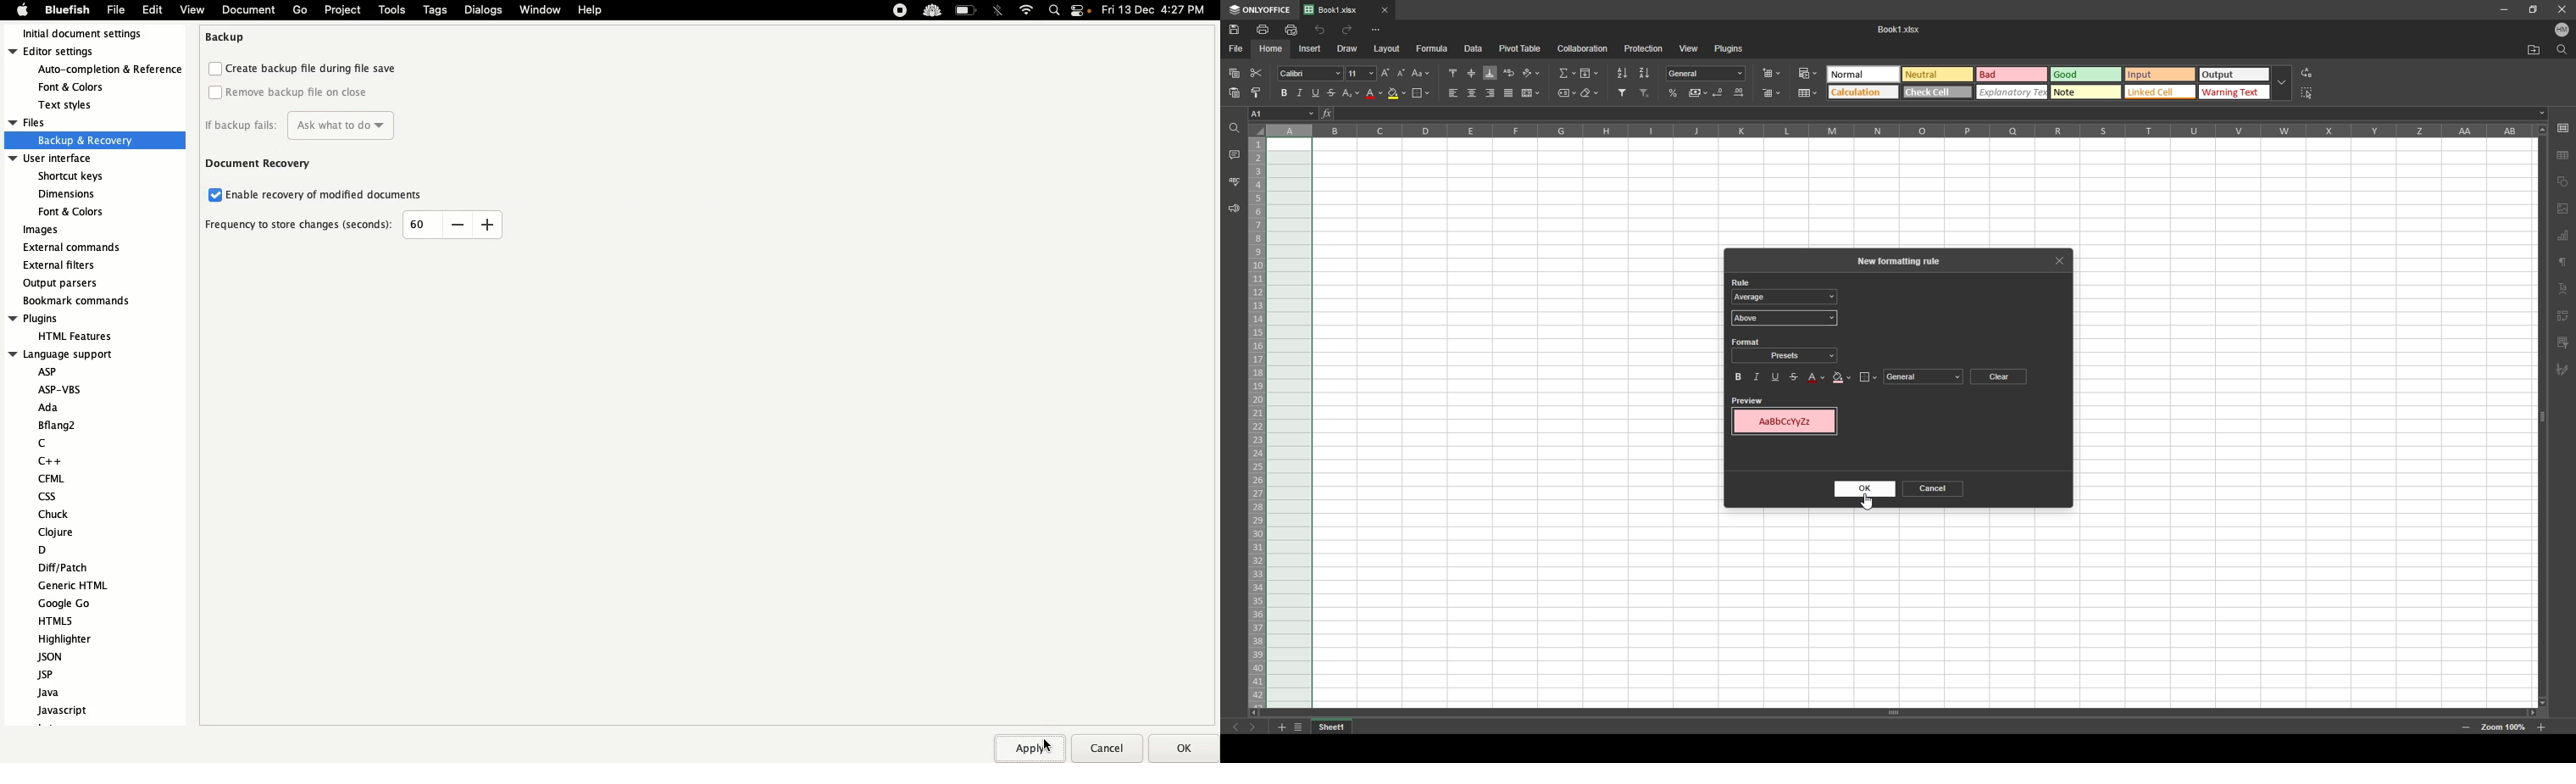  What do you see at coordinates (1387, 49) in the screenshot?
I see `layout` at bounding box center [1387, 49].